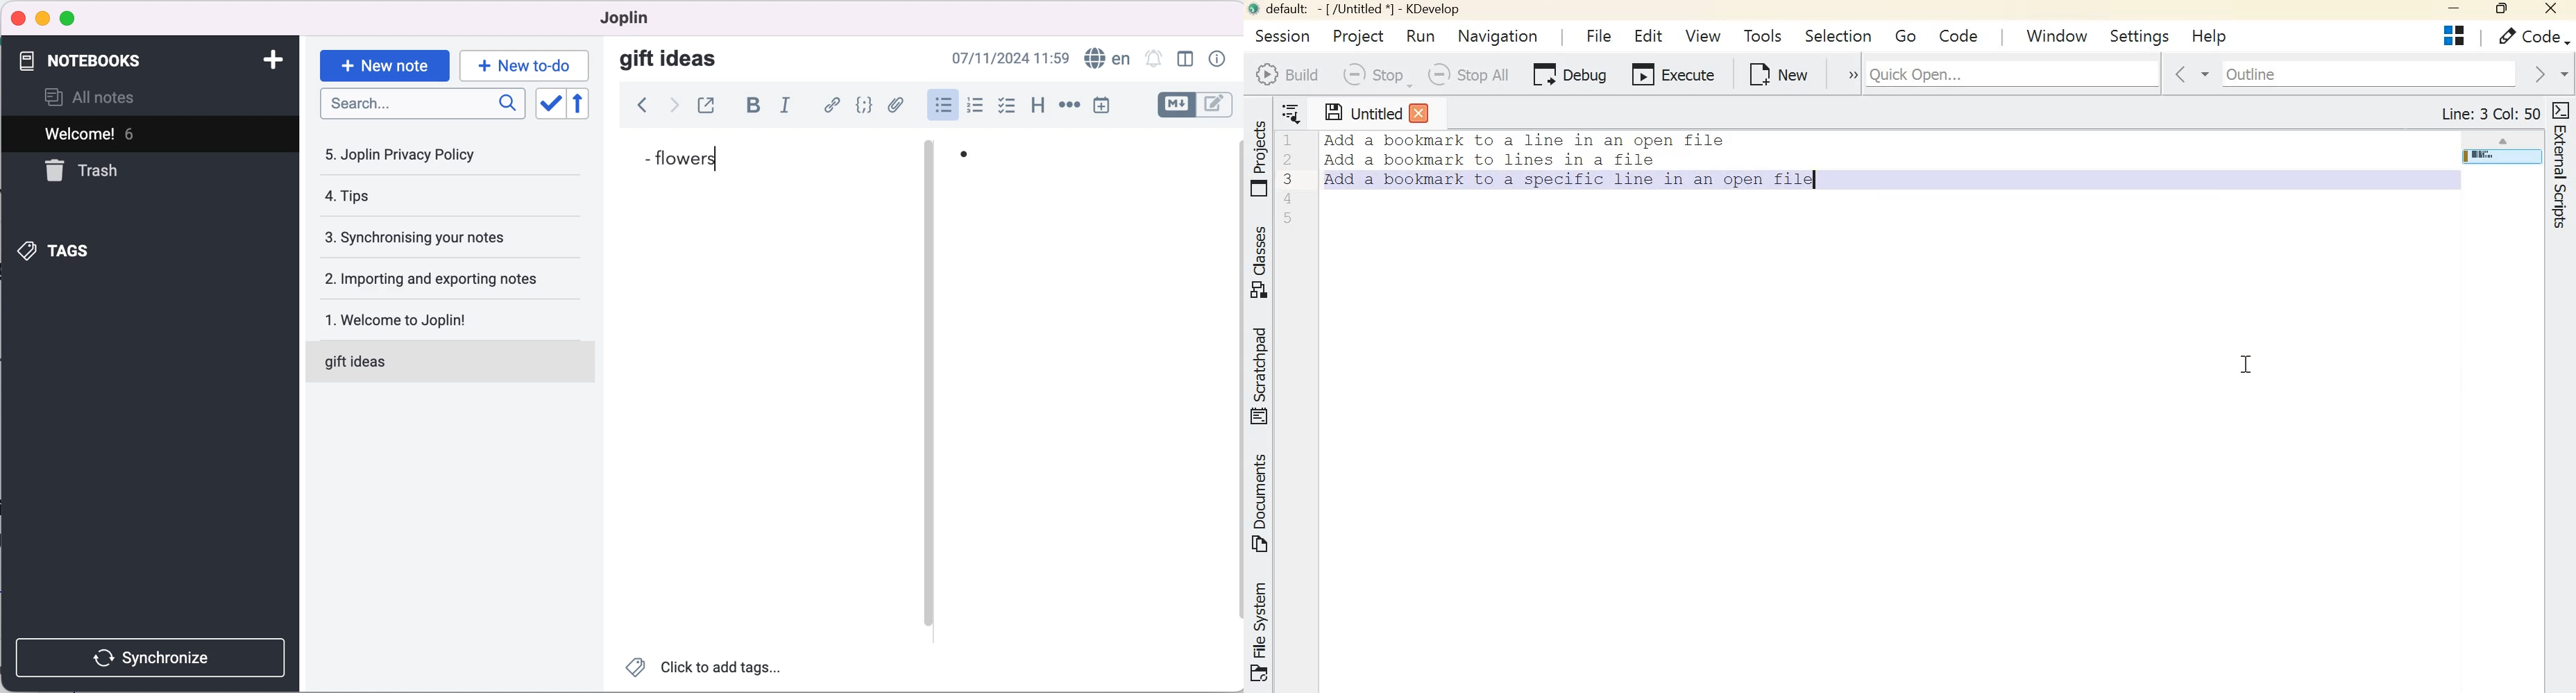  What do you see at coordinates (442, 236) in the screenshot?
I see `synchronising your notes` at bounding box center [442, 236].